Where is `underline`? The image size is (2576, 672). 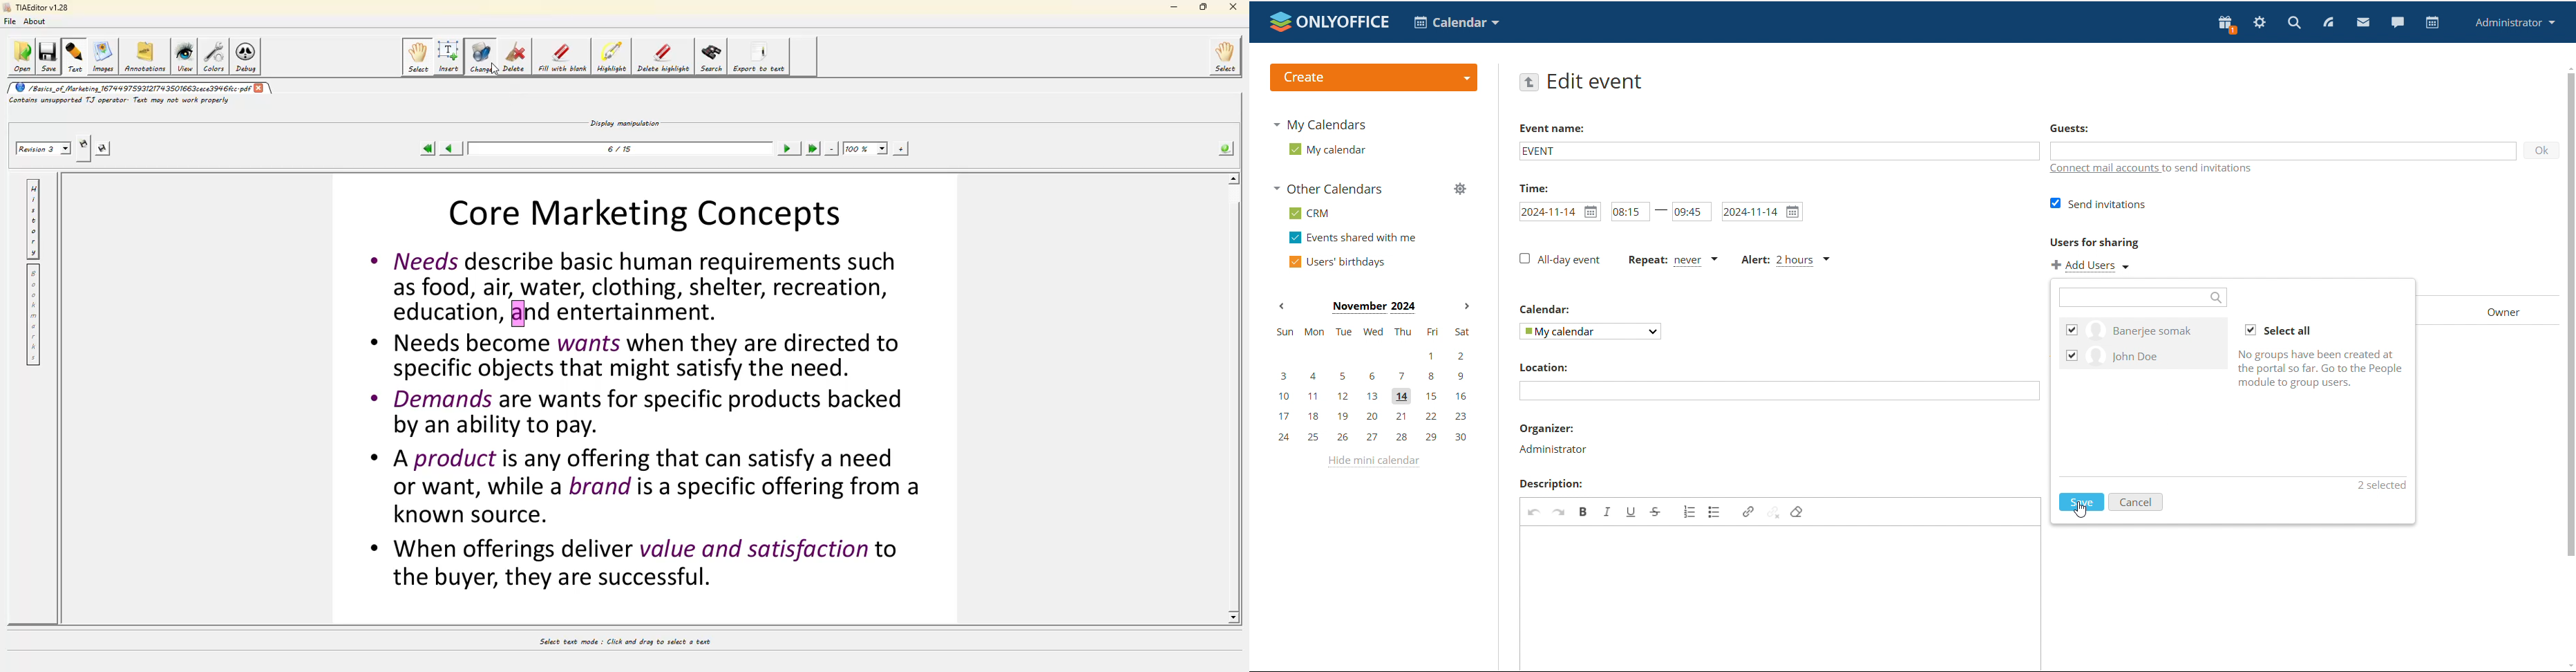
underline is located at coordinates (1633, 512).